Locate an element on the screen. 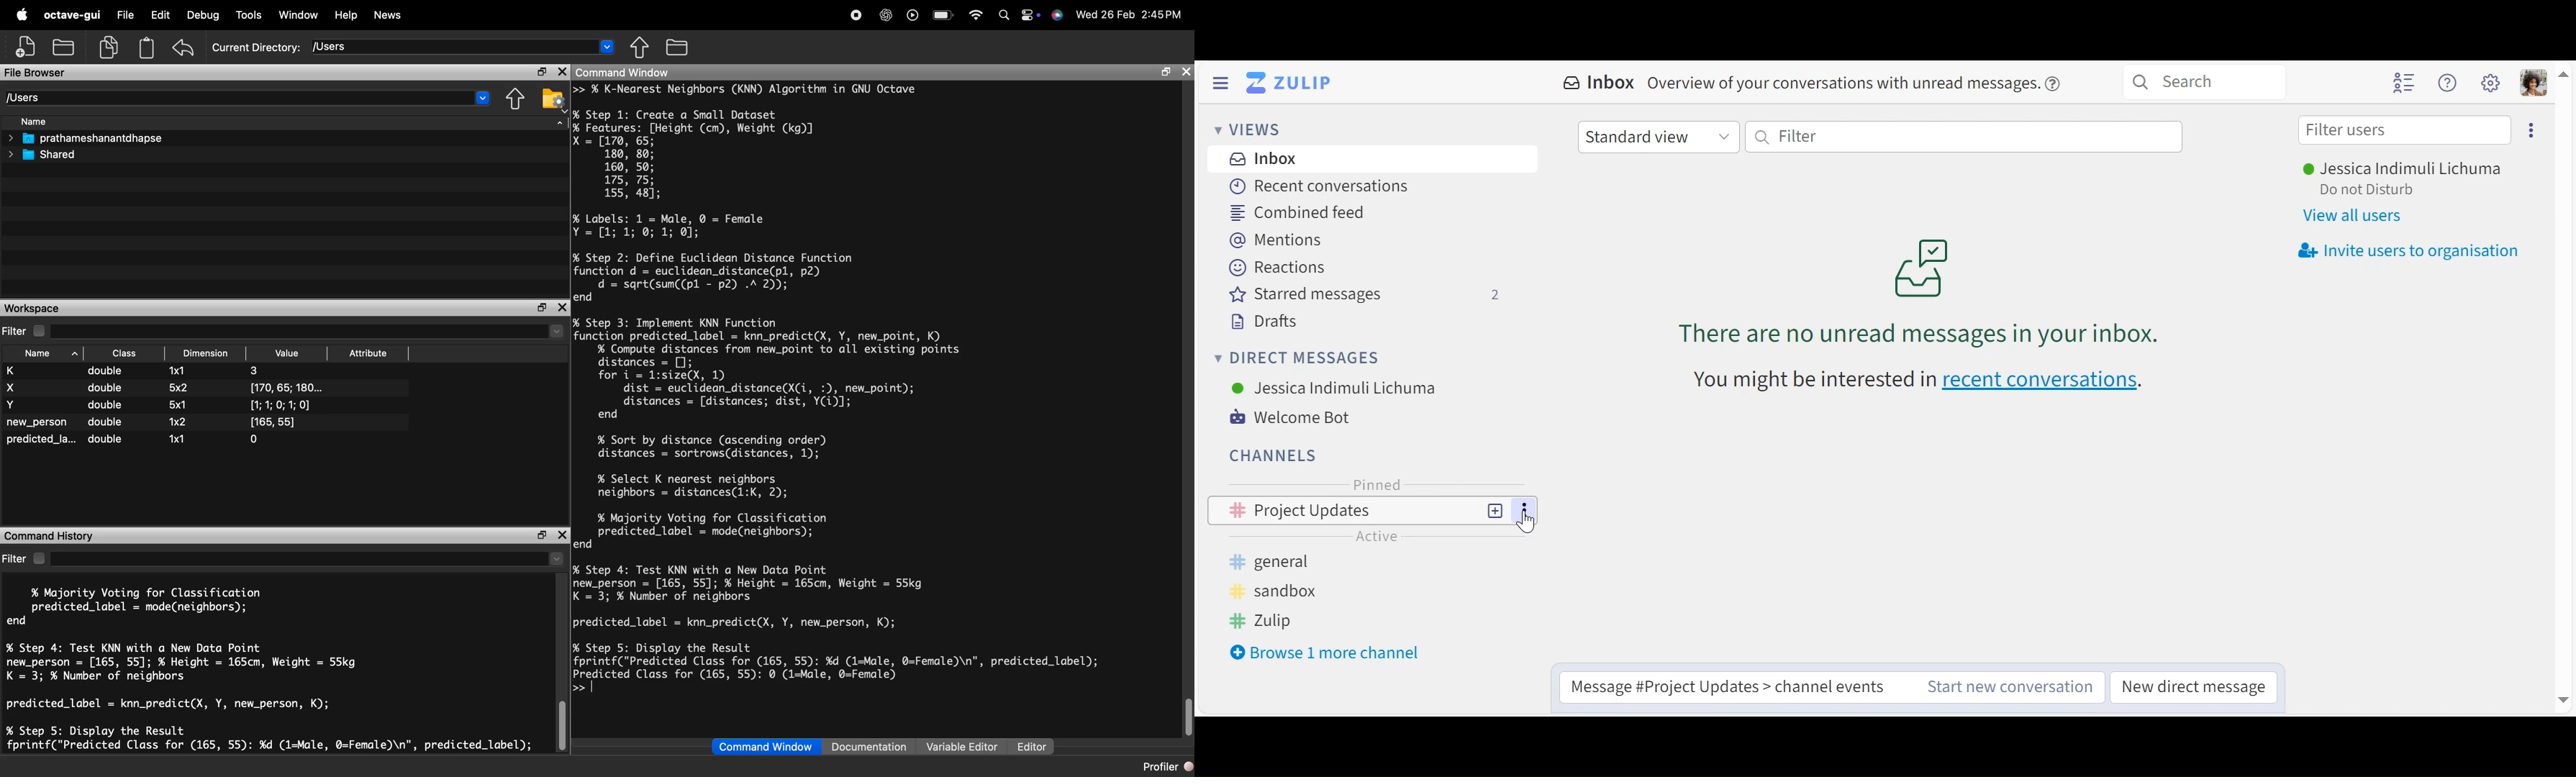 This screenshot has width=2576, height=784. Mentions is located at coordinates (1280, 240).